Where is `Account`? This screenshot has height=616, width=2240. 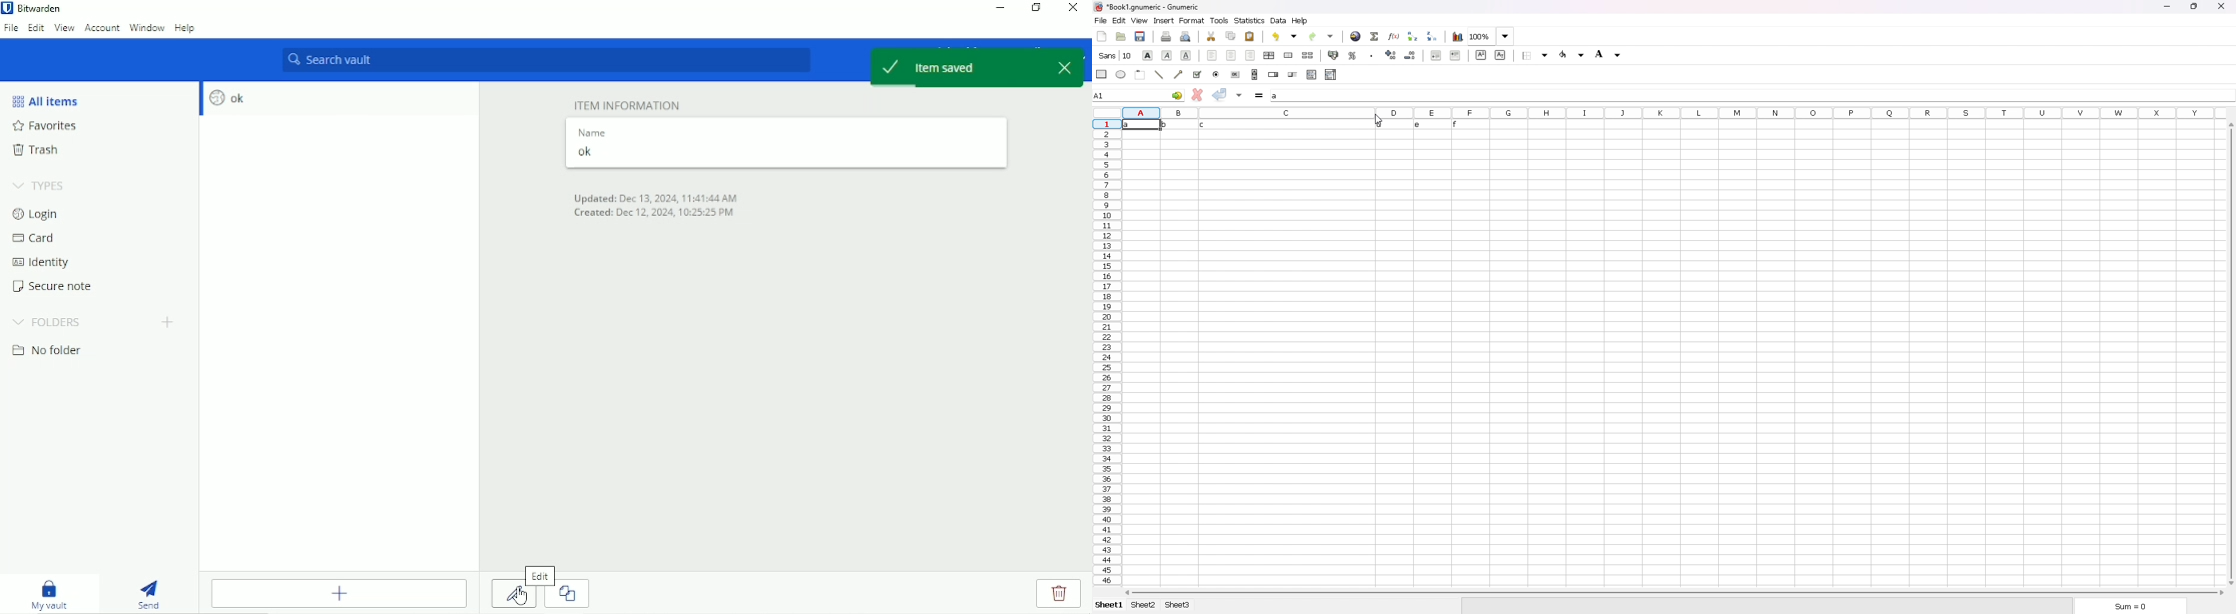
Account is located at coordinates (102, 28).